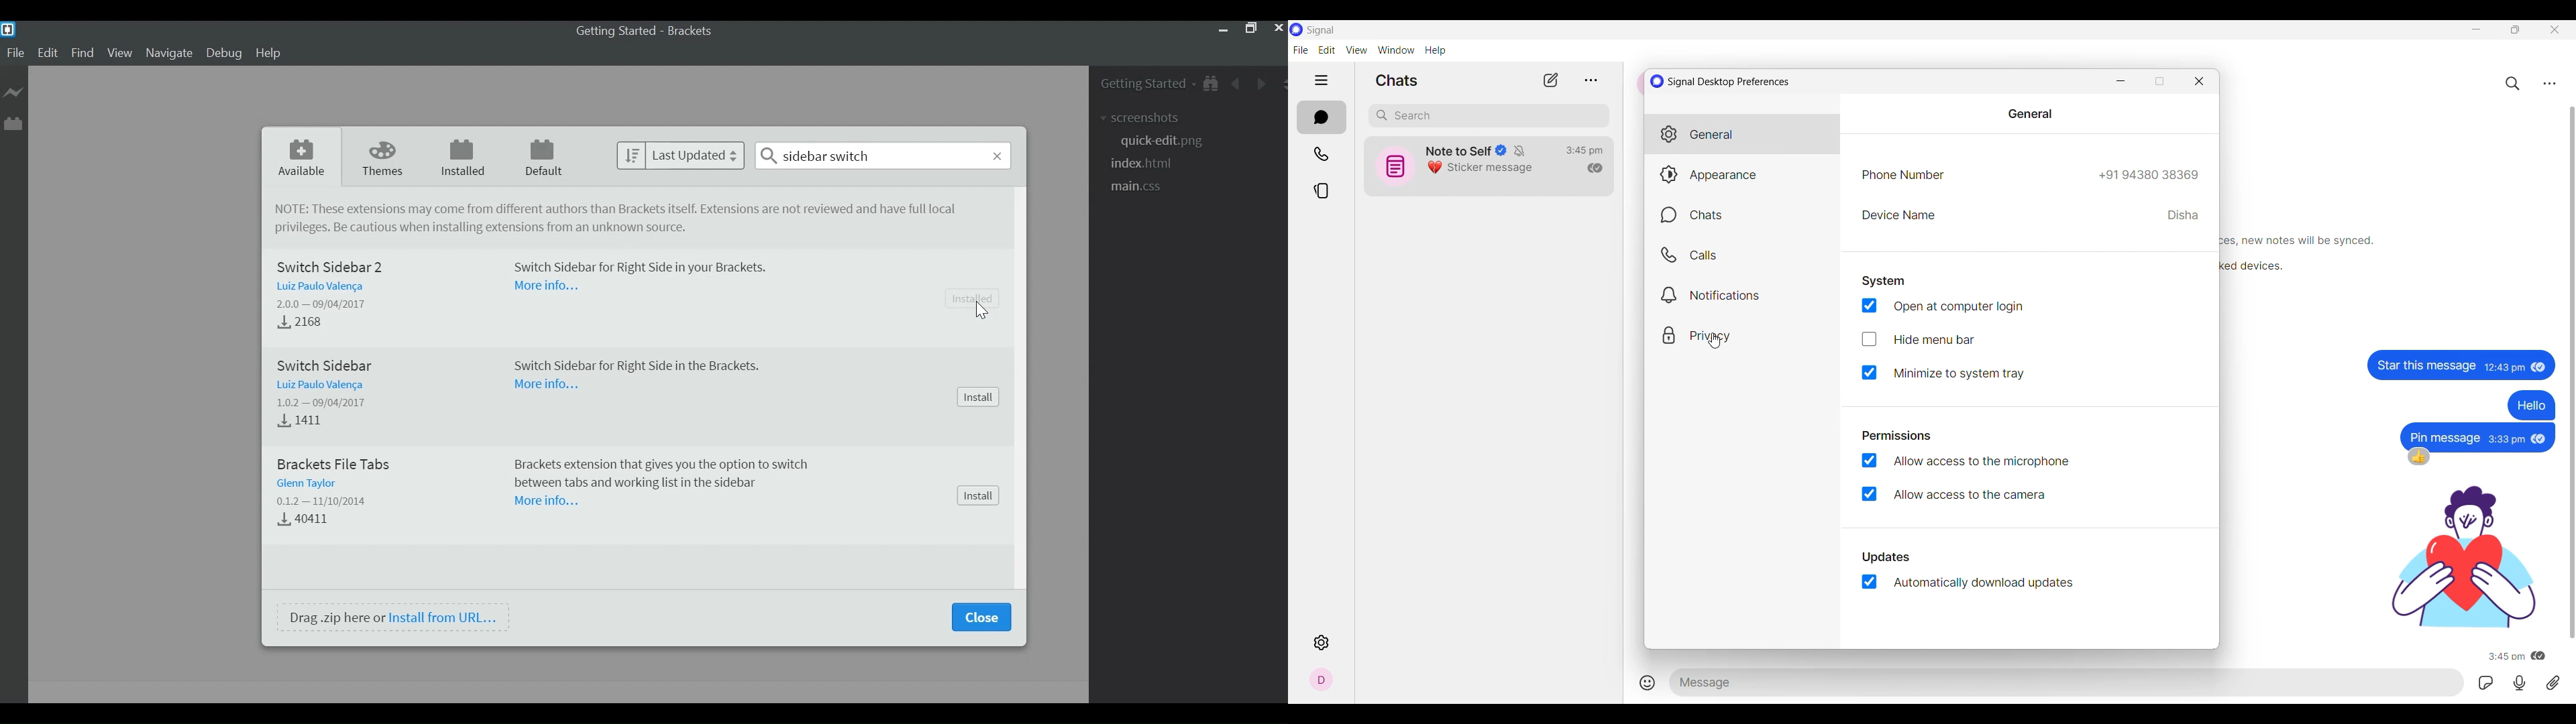 This screenshot has height=728, width=2576. Describe the element at coordinates (1321, 154) in the screenshot. I see `Calls` at that location.